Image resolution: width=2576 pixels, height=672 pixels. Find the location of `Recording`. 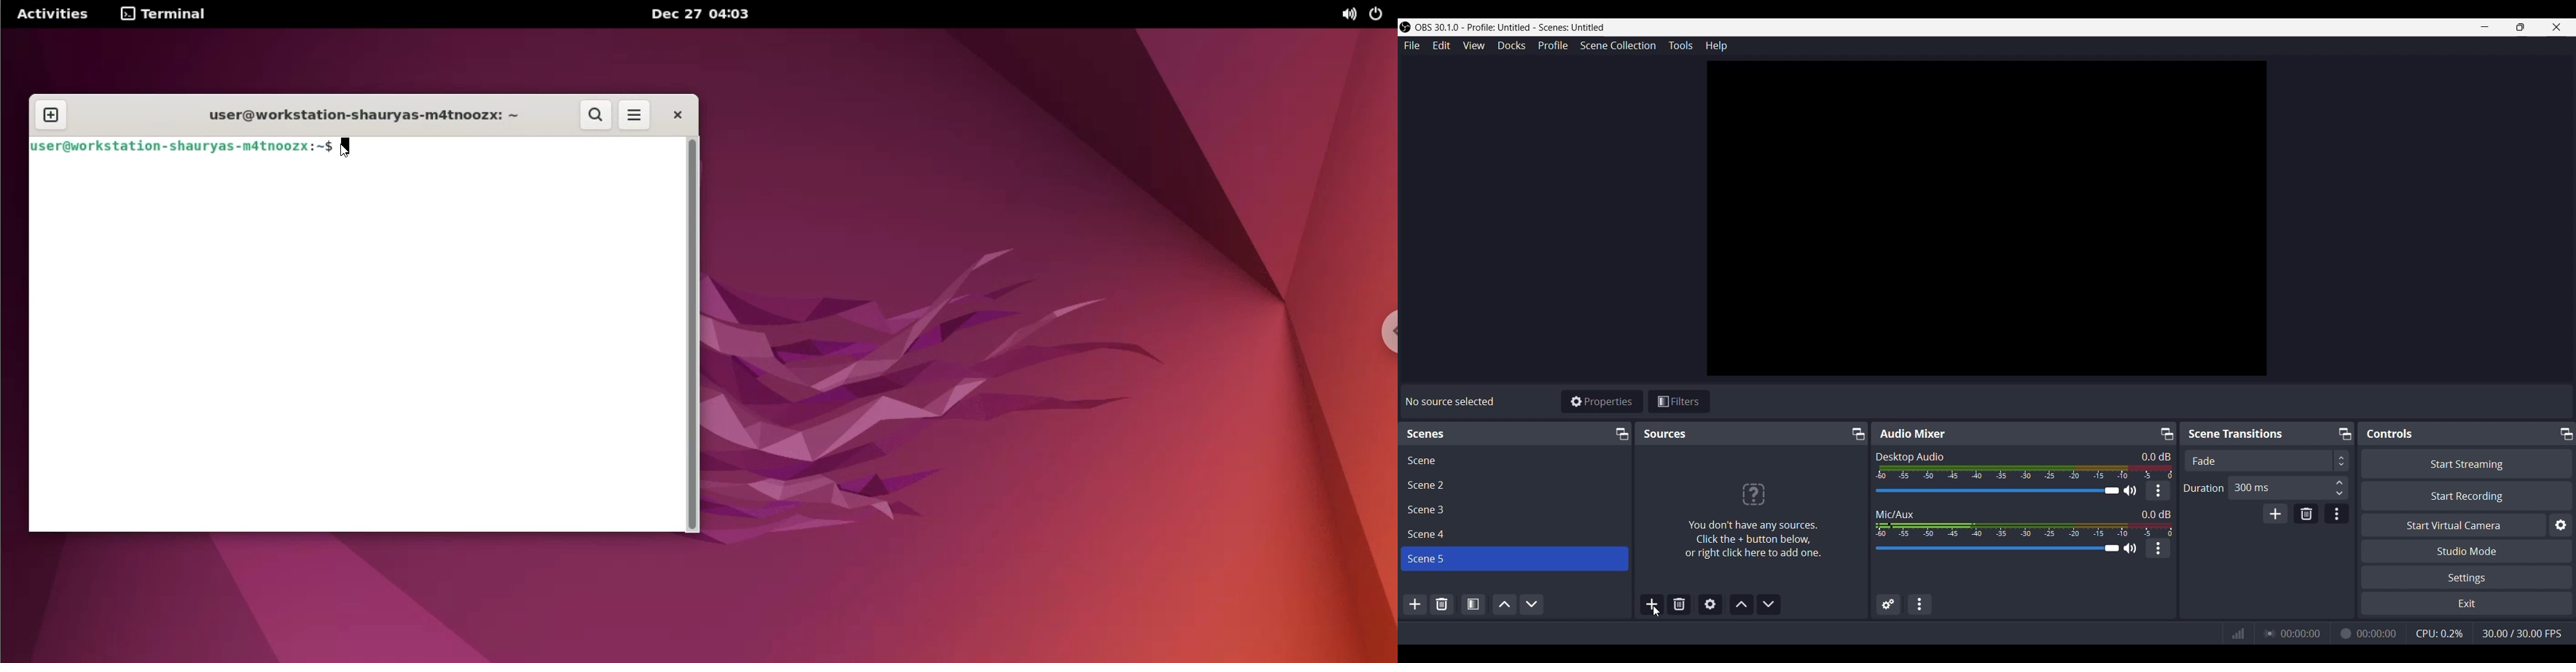

Recording is located at coordinates (2344, 633).